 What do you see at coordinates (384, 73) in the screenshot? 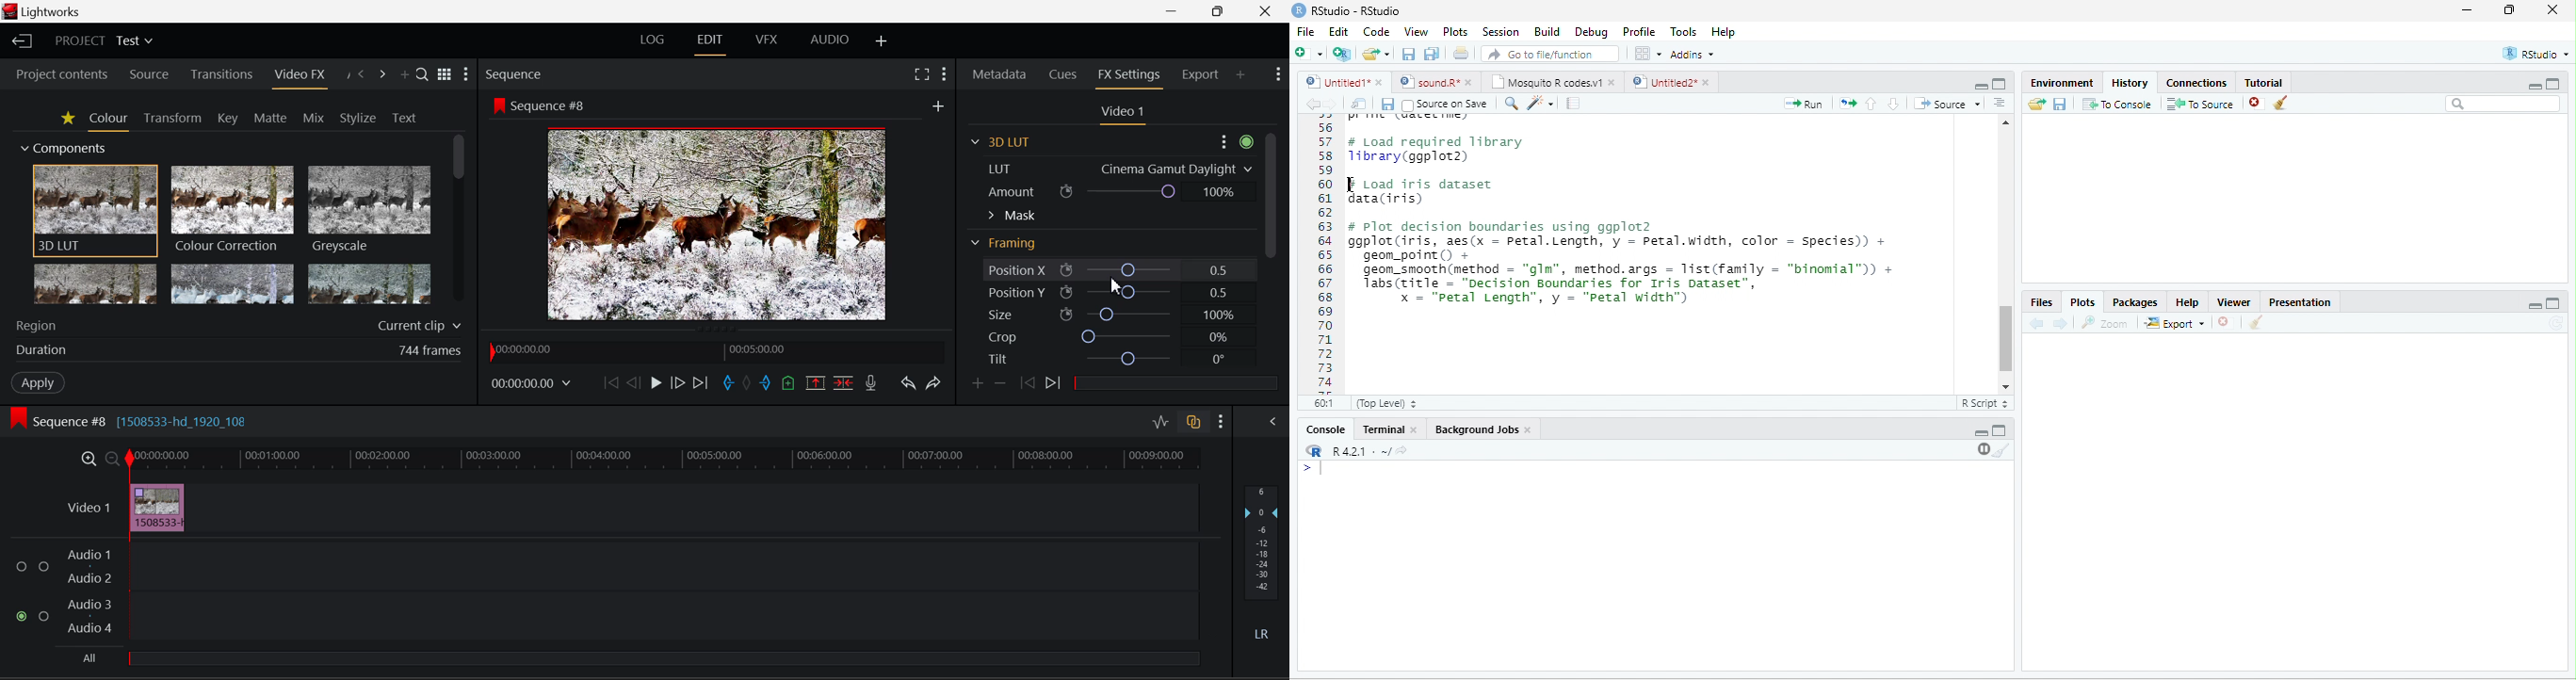
I see `Next Panel` at bounding box center [384, 73].